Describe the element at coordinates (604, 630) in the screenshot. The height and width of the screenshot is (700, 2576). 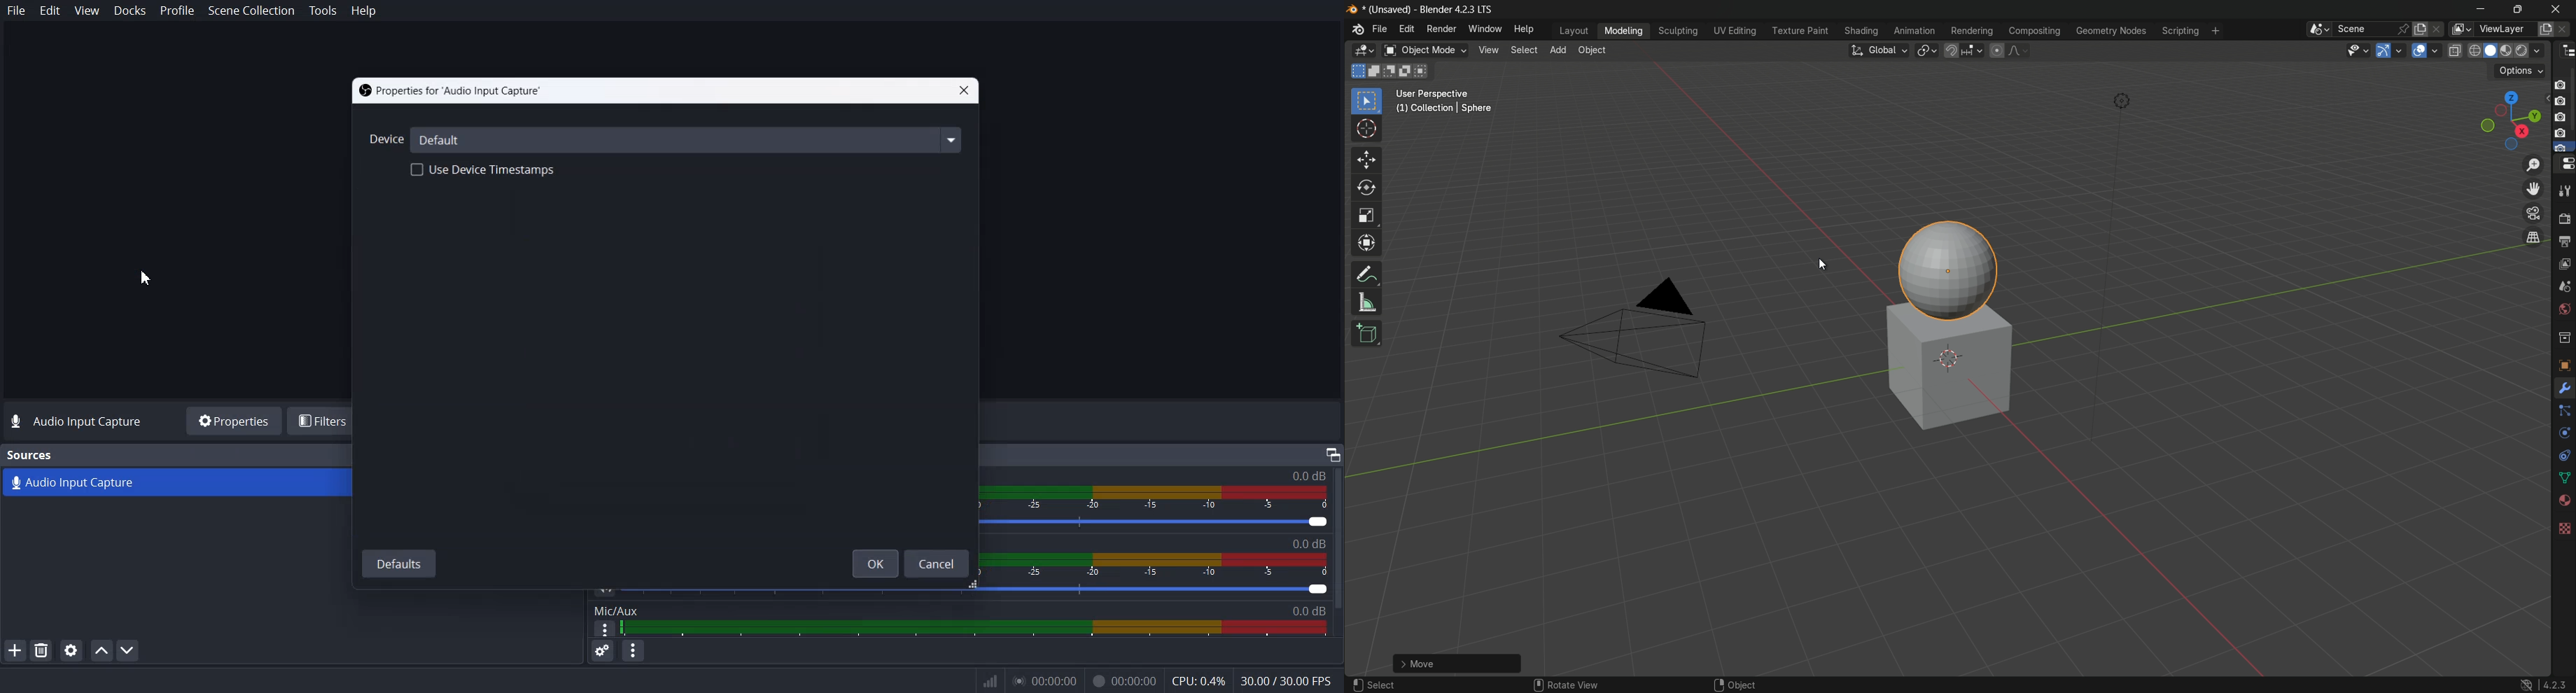
I see `More ` at that location.